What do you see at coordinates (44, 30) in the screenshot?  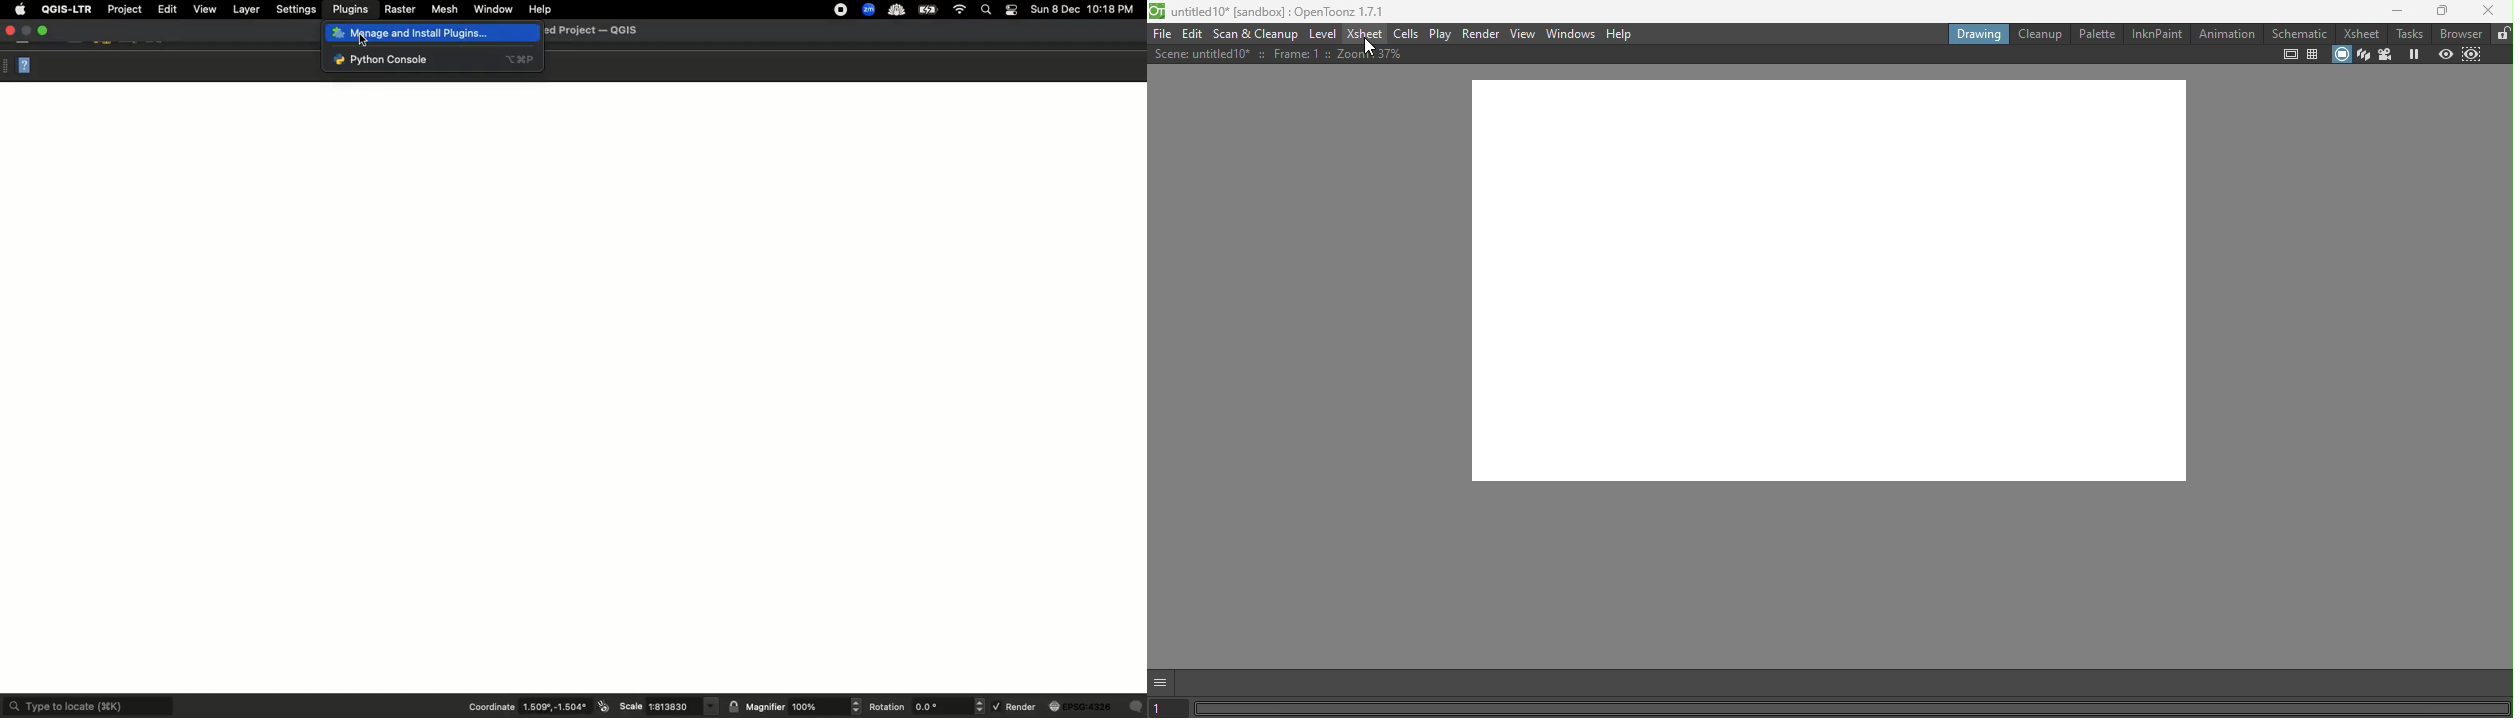 I see `Maximize` at bounding box center [44, 30].